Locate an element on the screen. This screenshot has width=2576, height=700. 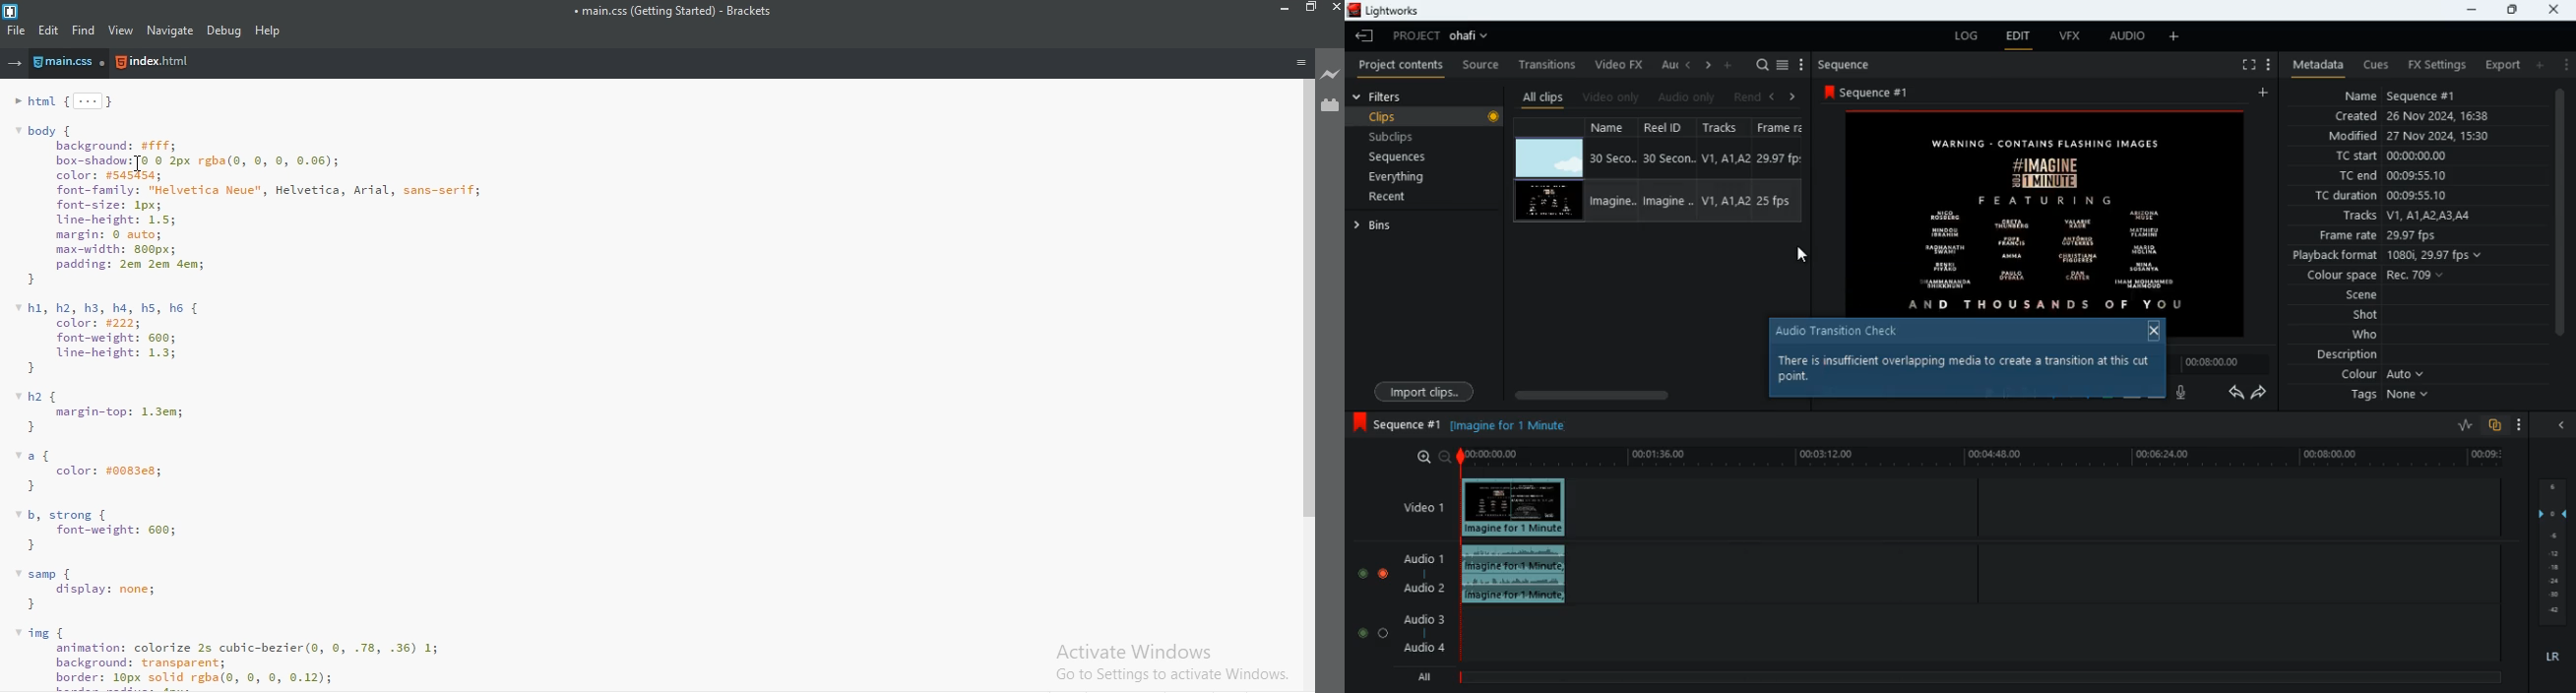
find is located at coordinates (85, 31).